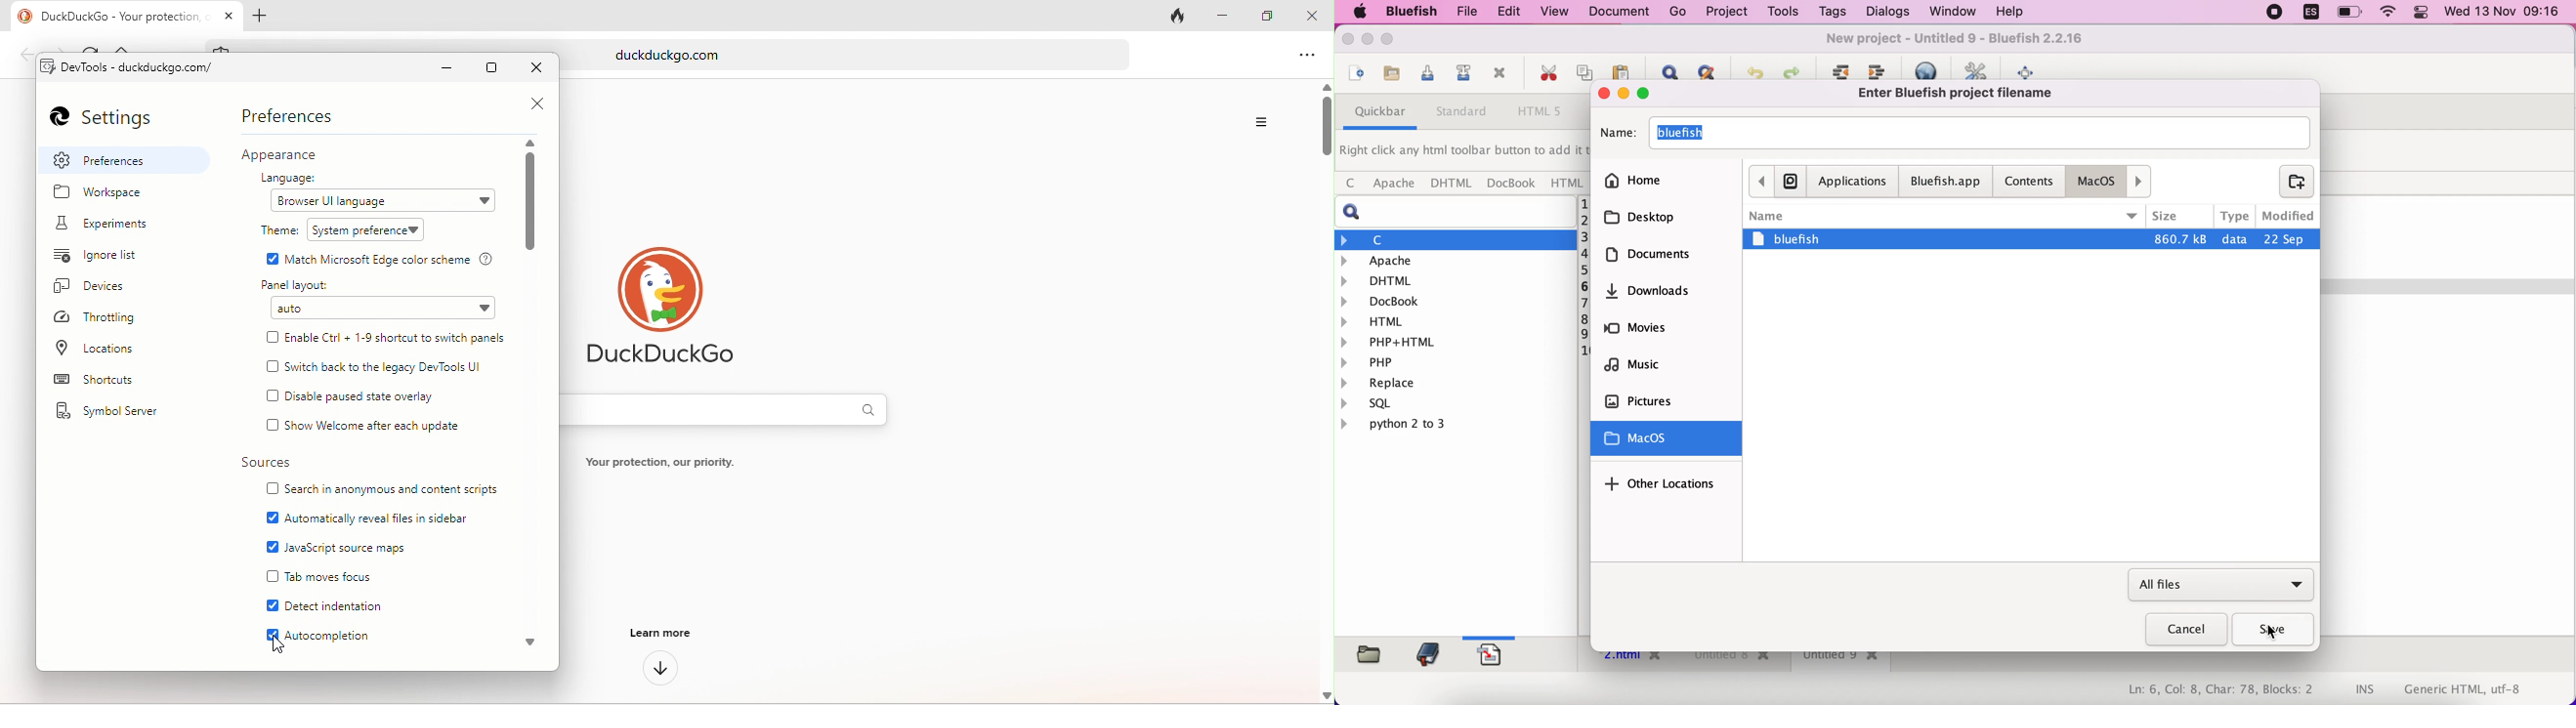 This screenshot has height=728, width=2576. Describe the element at coordinates (2180, 631) in the screenshot. I see `cancel` at that location.